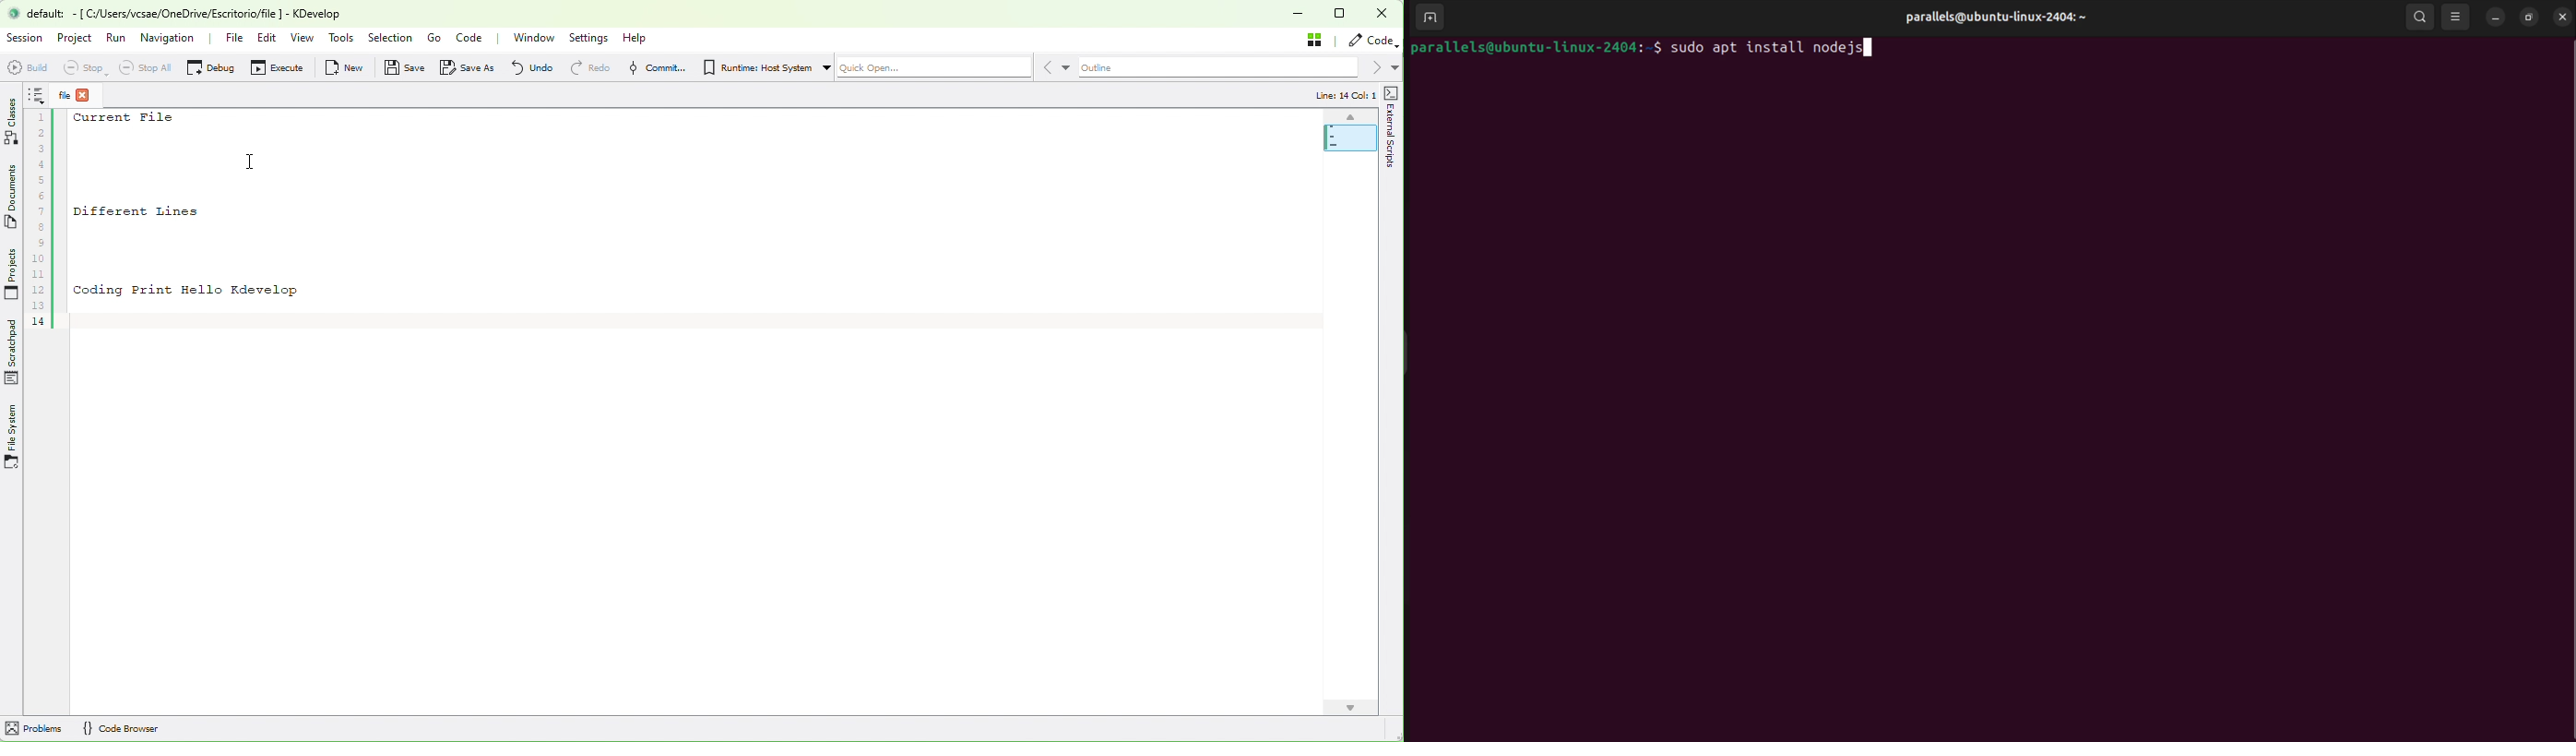 The height and width of the screenshot is (756, 2576). Describe the element at coordinates (13, 438) in the screenshot. I see `Files System` at that location.